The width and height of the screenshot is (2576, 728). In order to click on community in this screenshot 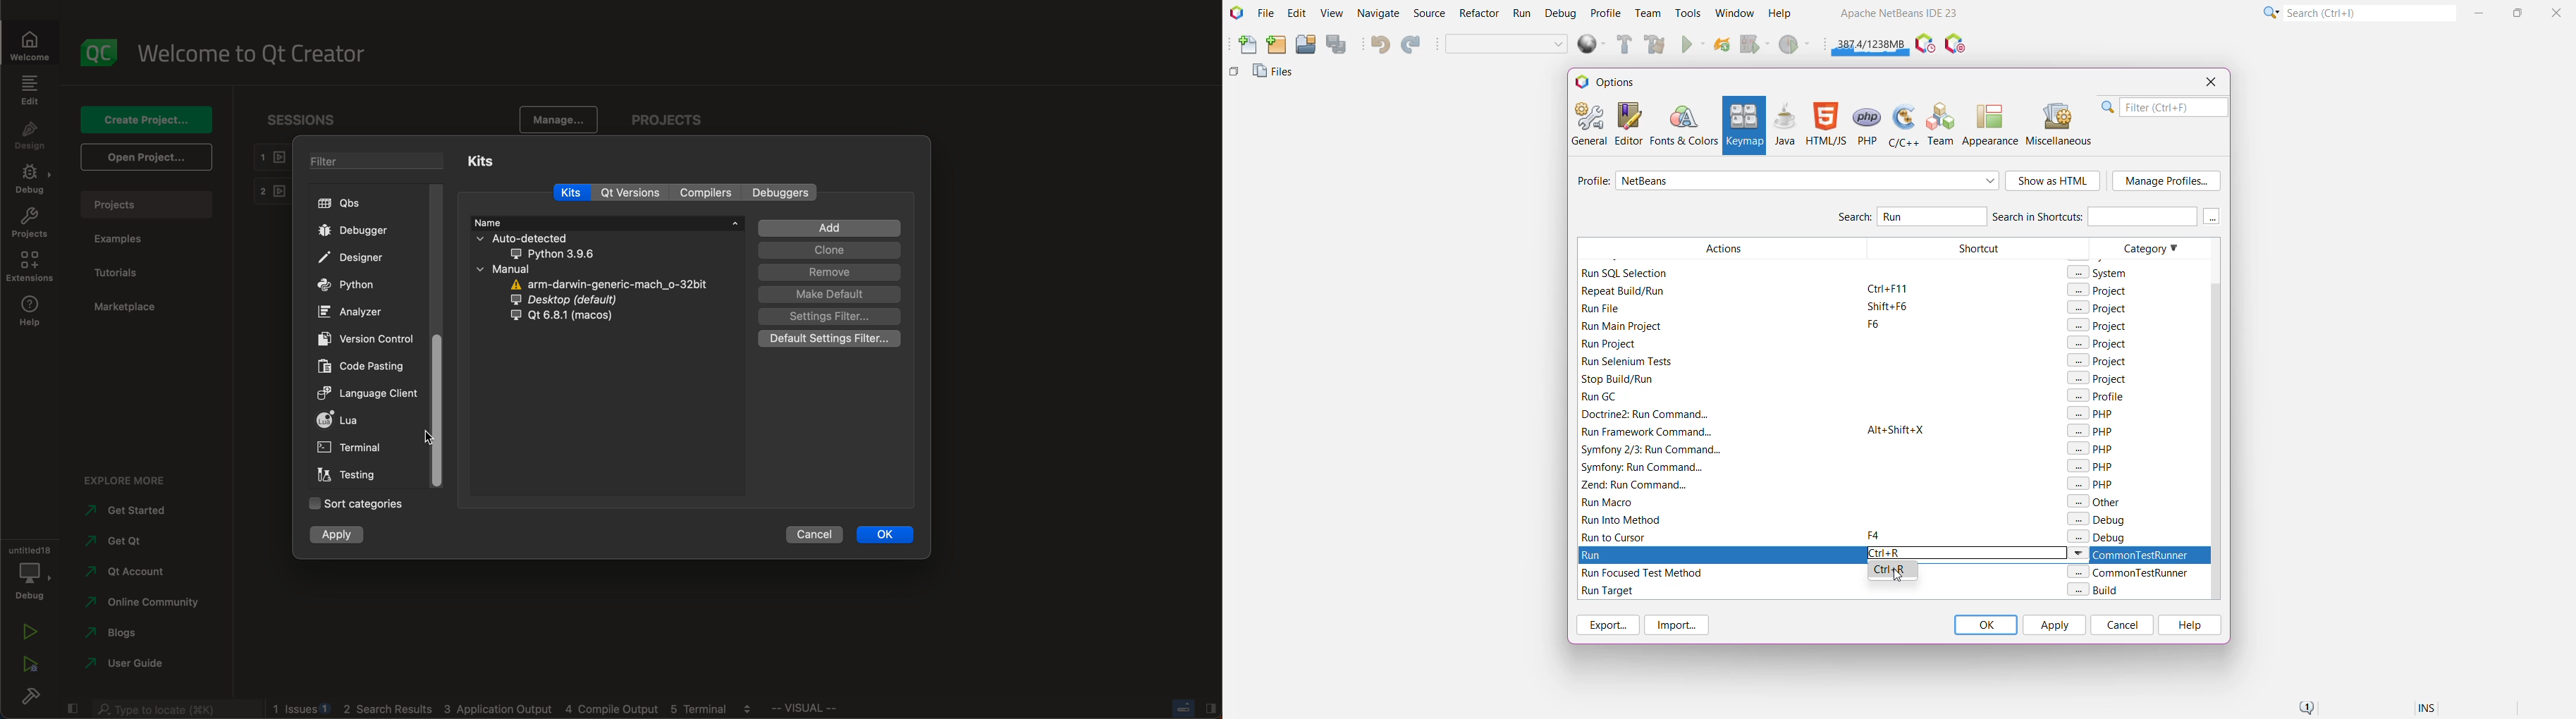, I will do `click(148, 602)`.